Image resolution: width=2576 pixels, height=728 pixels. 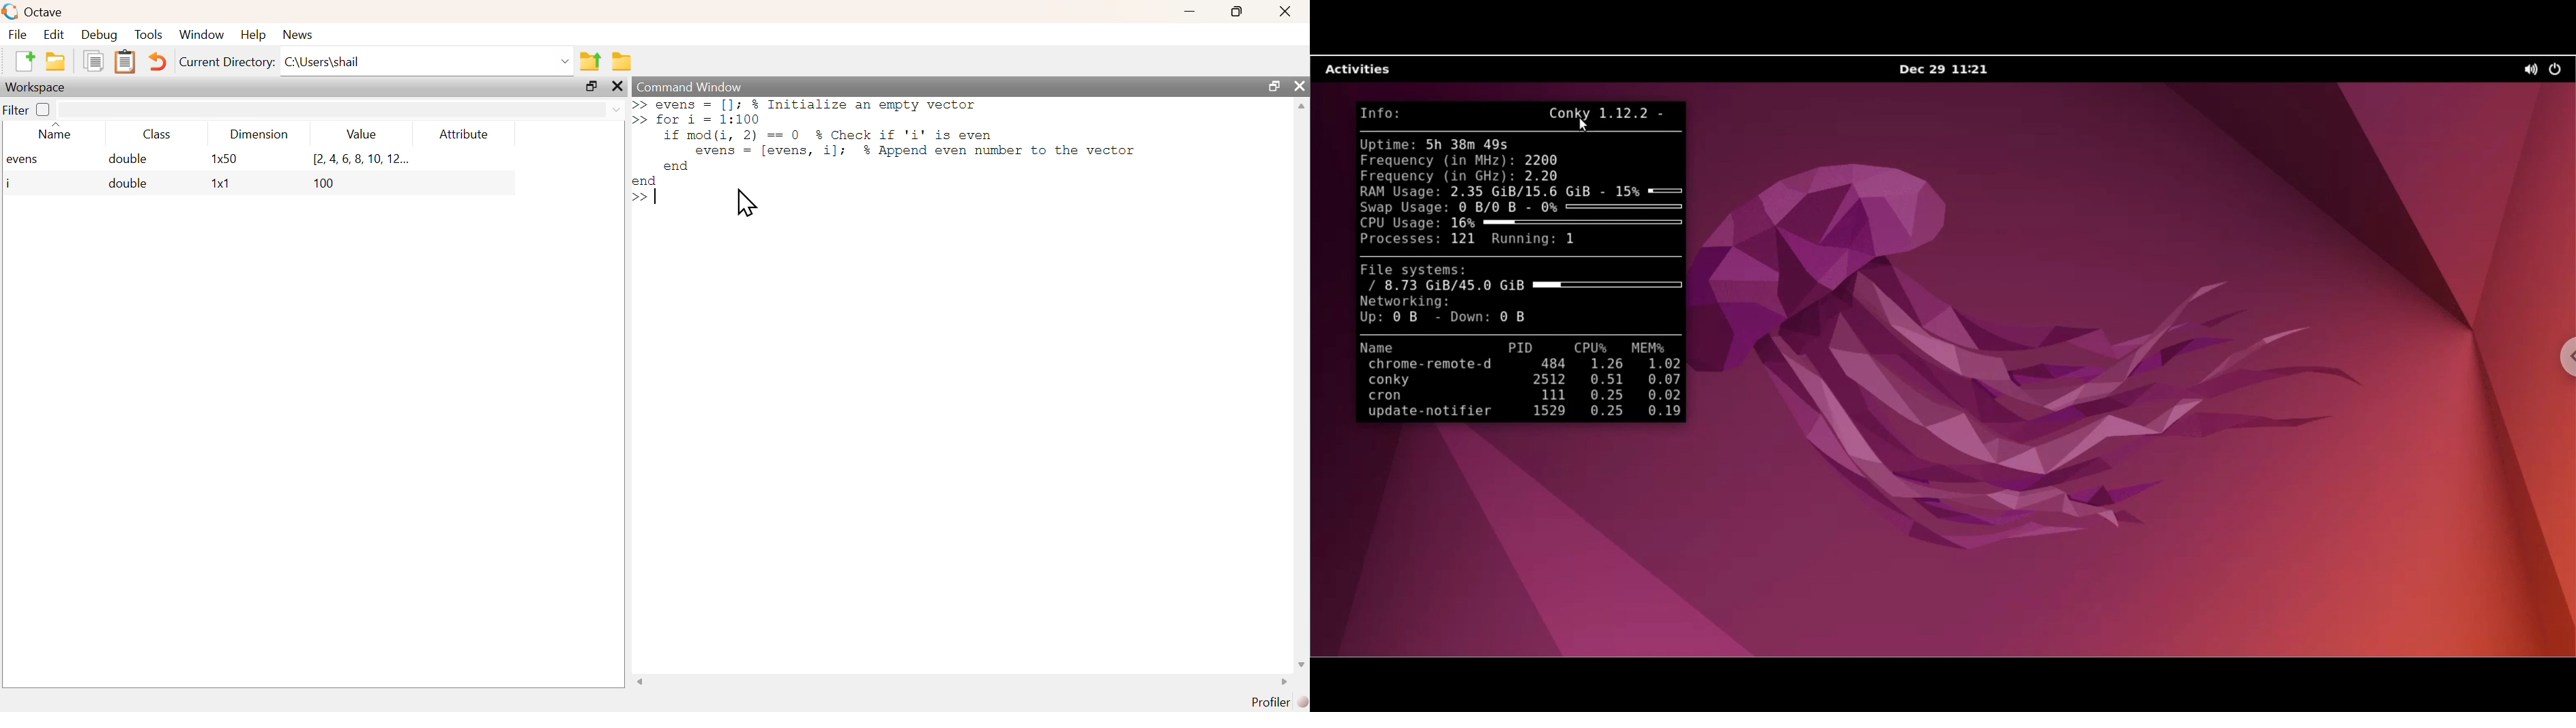 I want to click on dimension, so click(x=255, y=136).